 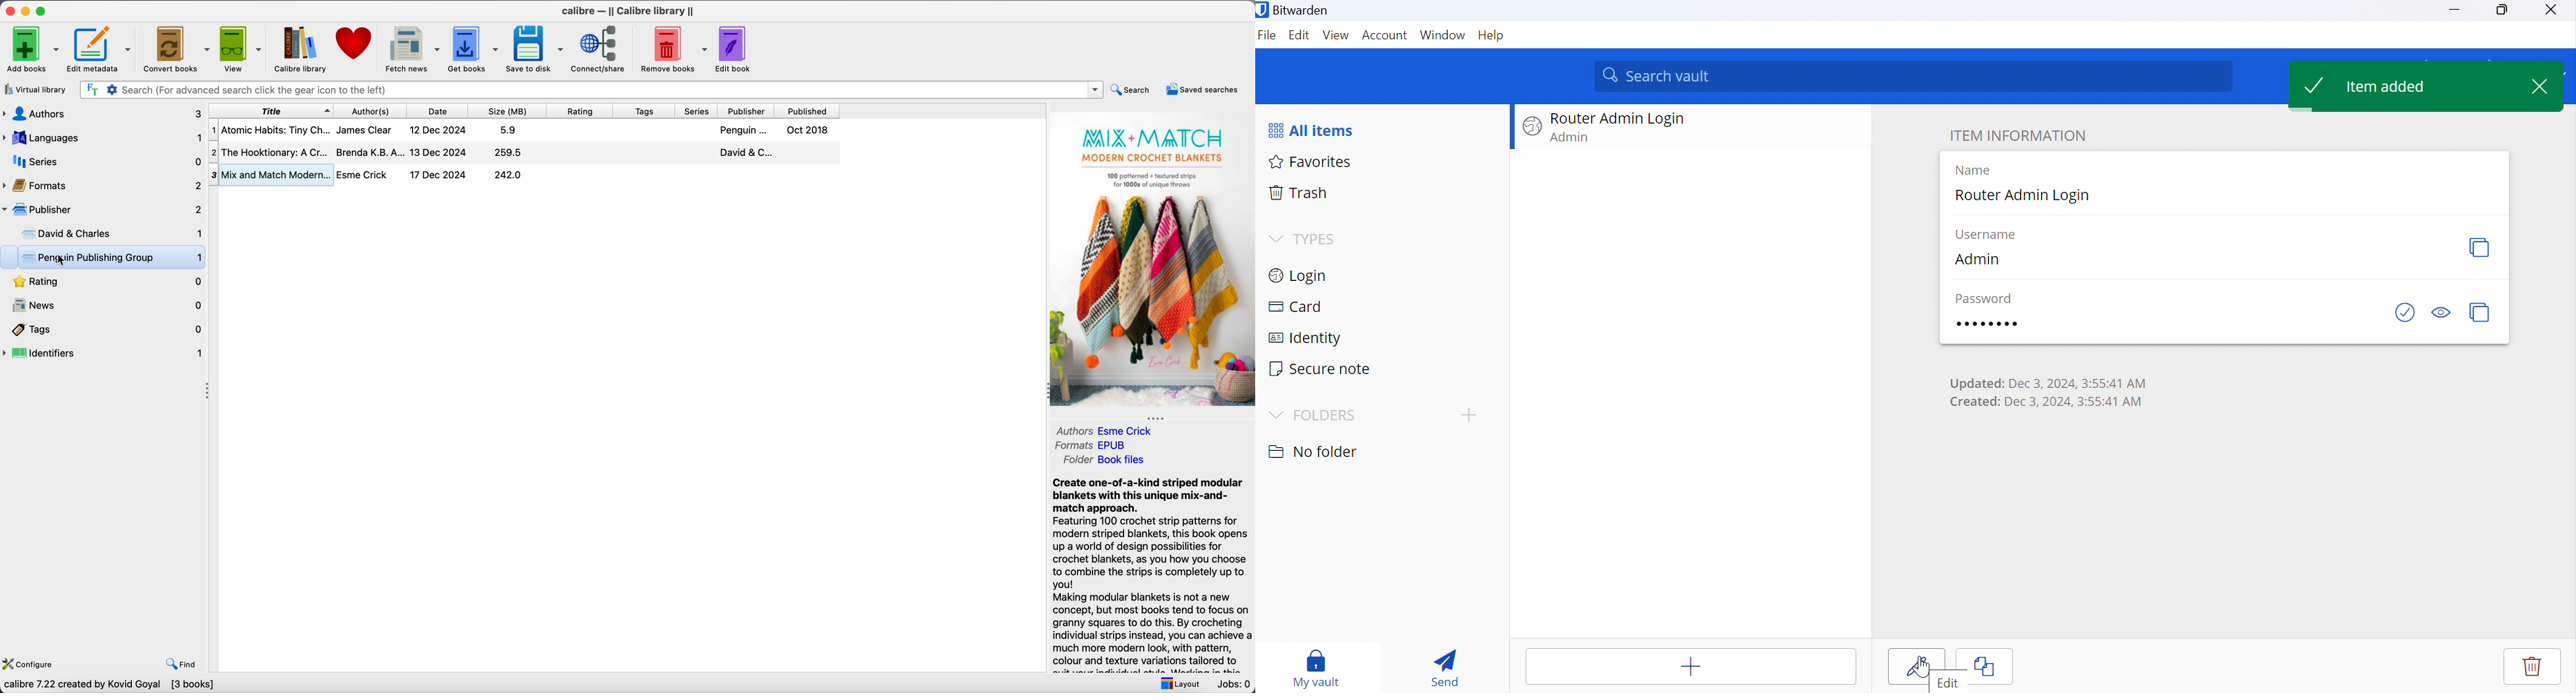 What do you see at coordinates (2403, 86) in the screenshot?
I see `Item added` at bounding box center [2403, 86].